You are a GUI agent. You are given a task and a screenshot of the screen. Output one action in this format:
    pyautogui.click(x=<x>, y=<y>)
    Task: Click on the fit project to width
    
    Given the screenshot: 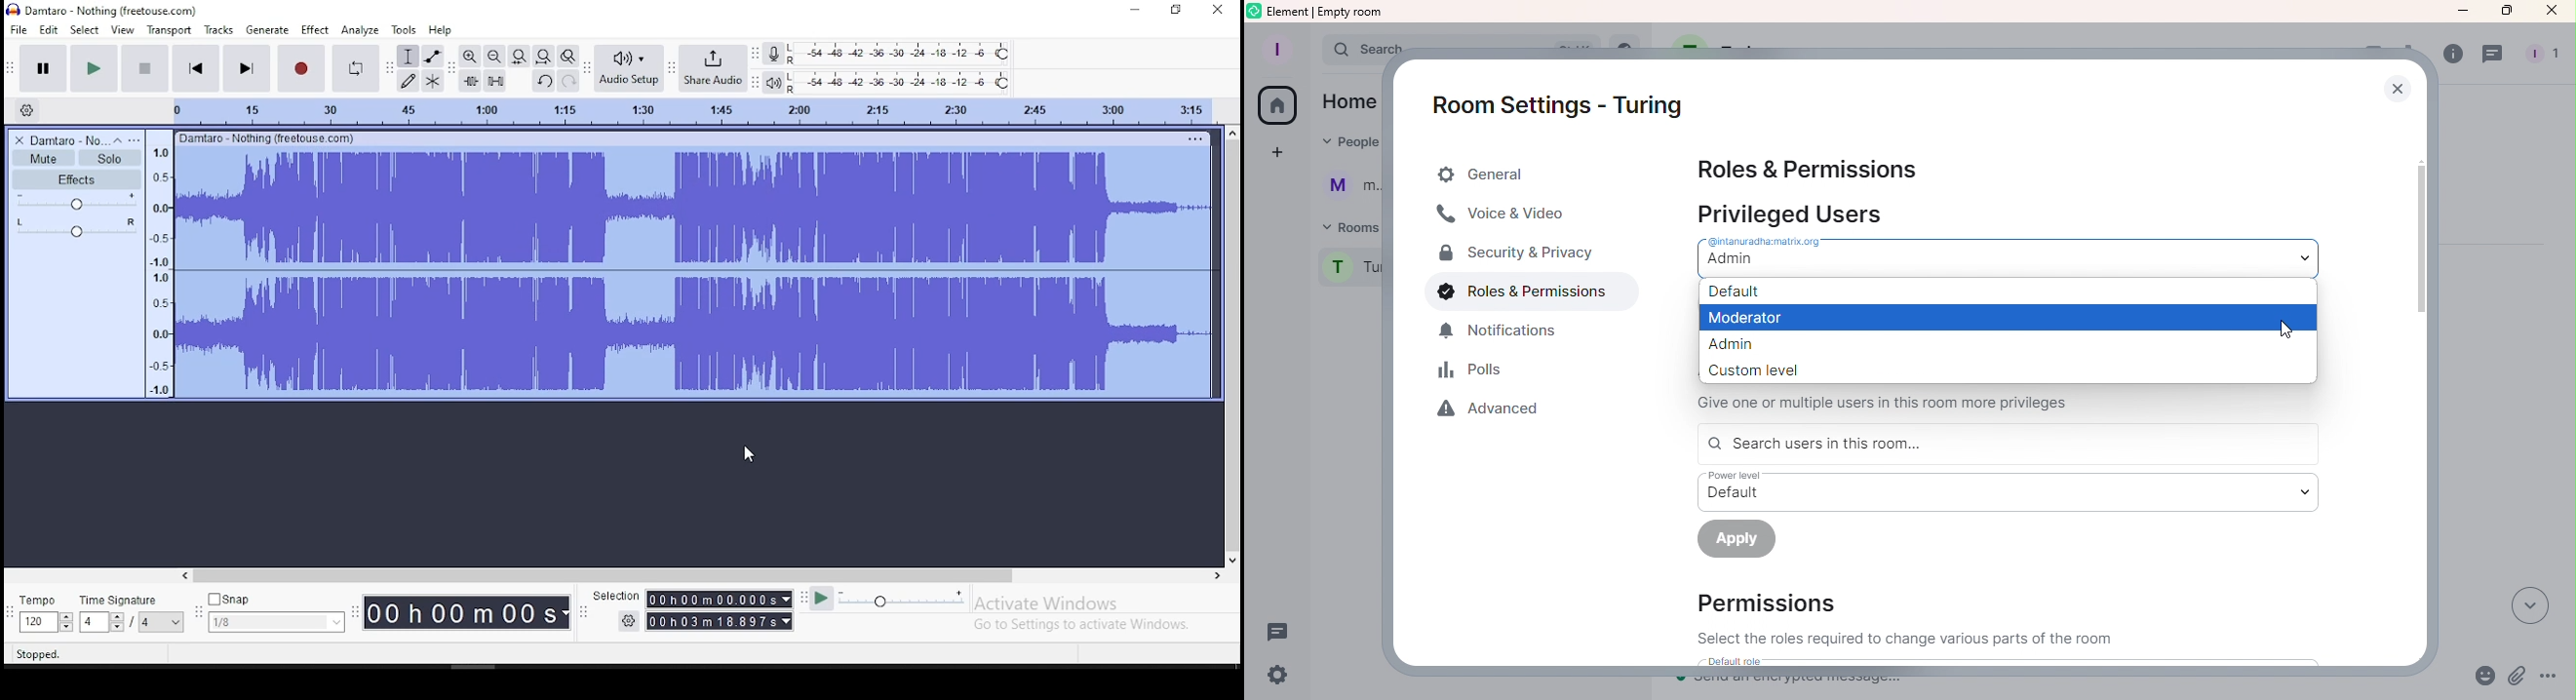 What is the action you would take?
    pyautogui.click(x=543, y=55)
    